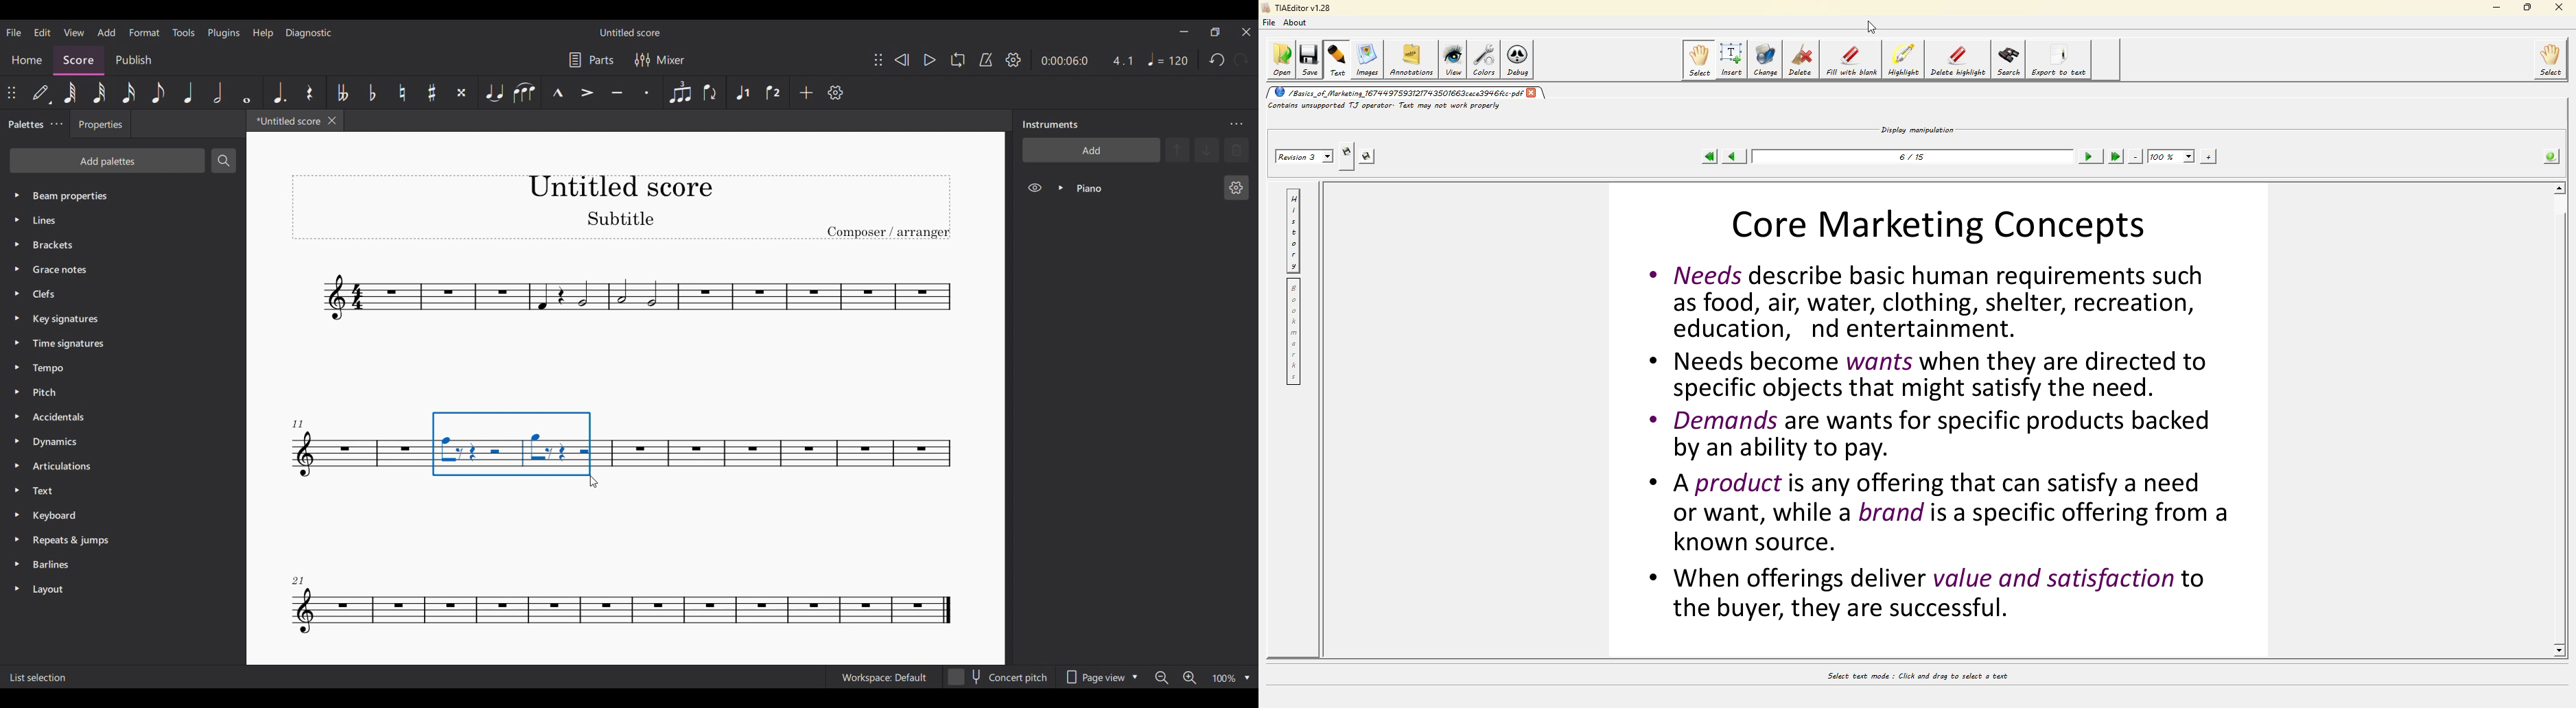 The width and height of the screenshot is (2576, 728). I want to click on Home section, so click(27, 60).